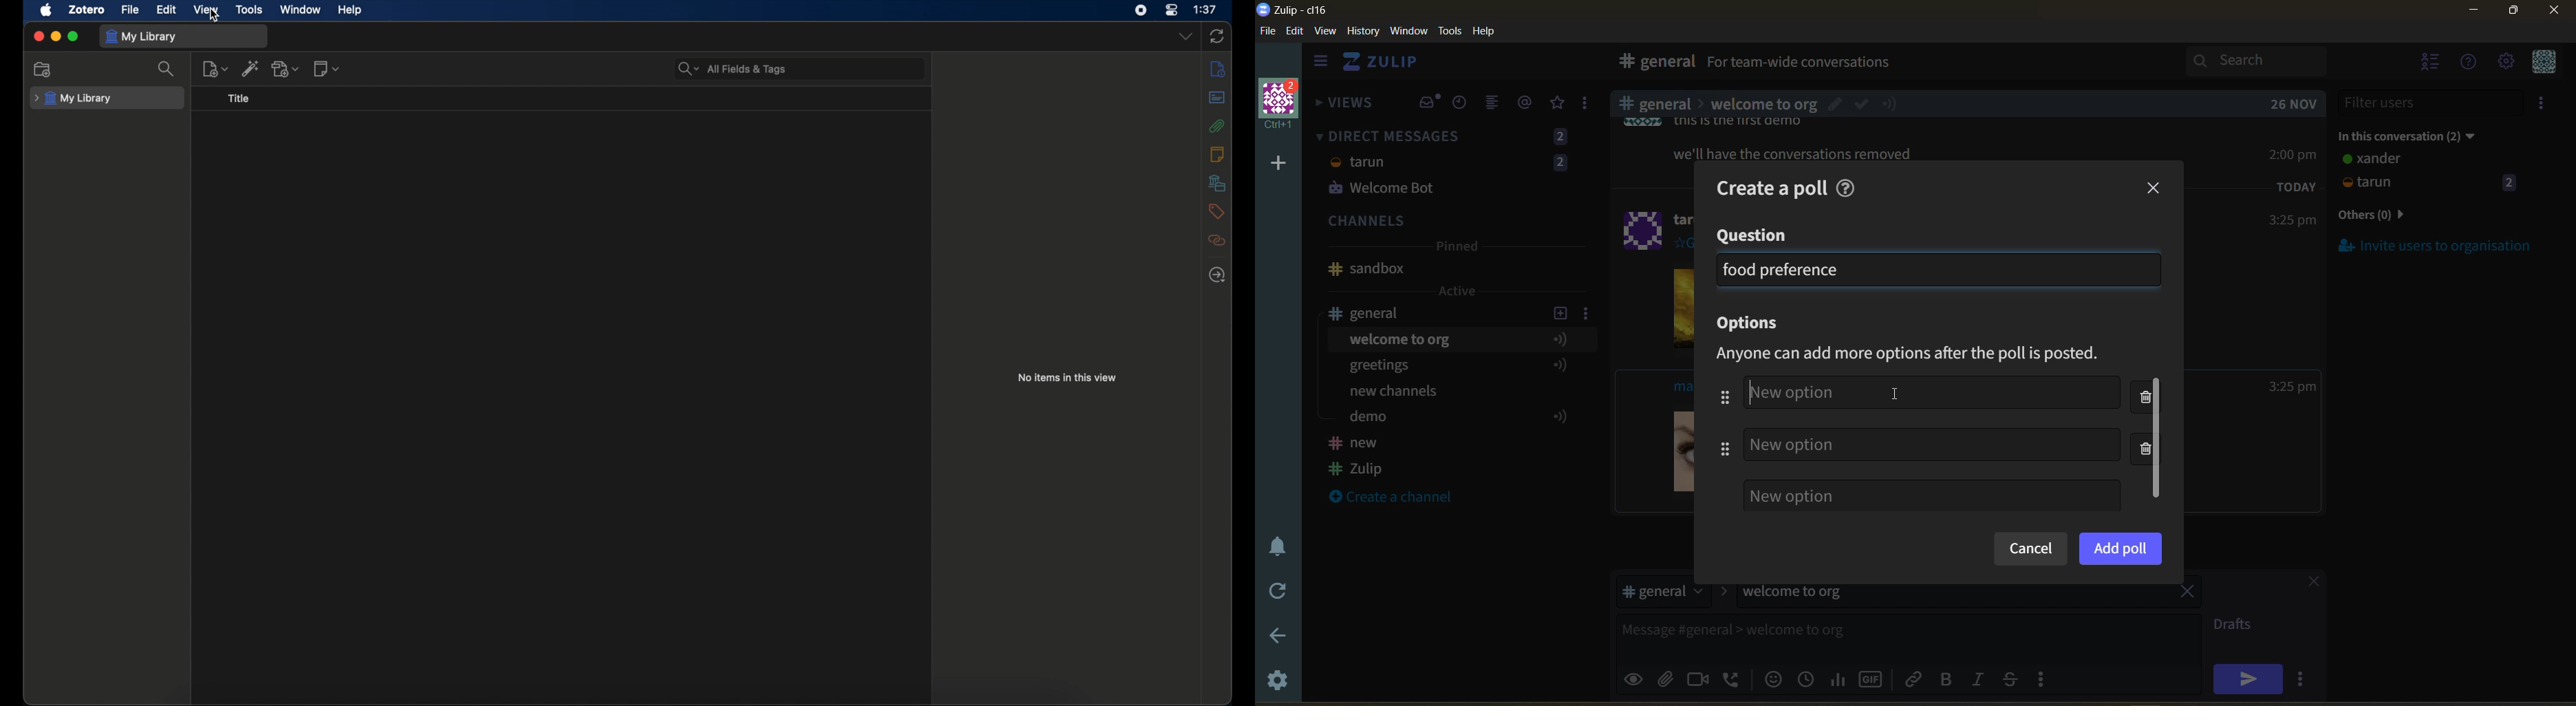 This screenshot has width=2576, height=728. Describe the element at coordinates (1217, 275) in the screenshot. I see `locate` at that location.